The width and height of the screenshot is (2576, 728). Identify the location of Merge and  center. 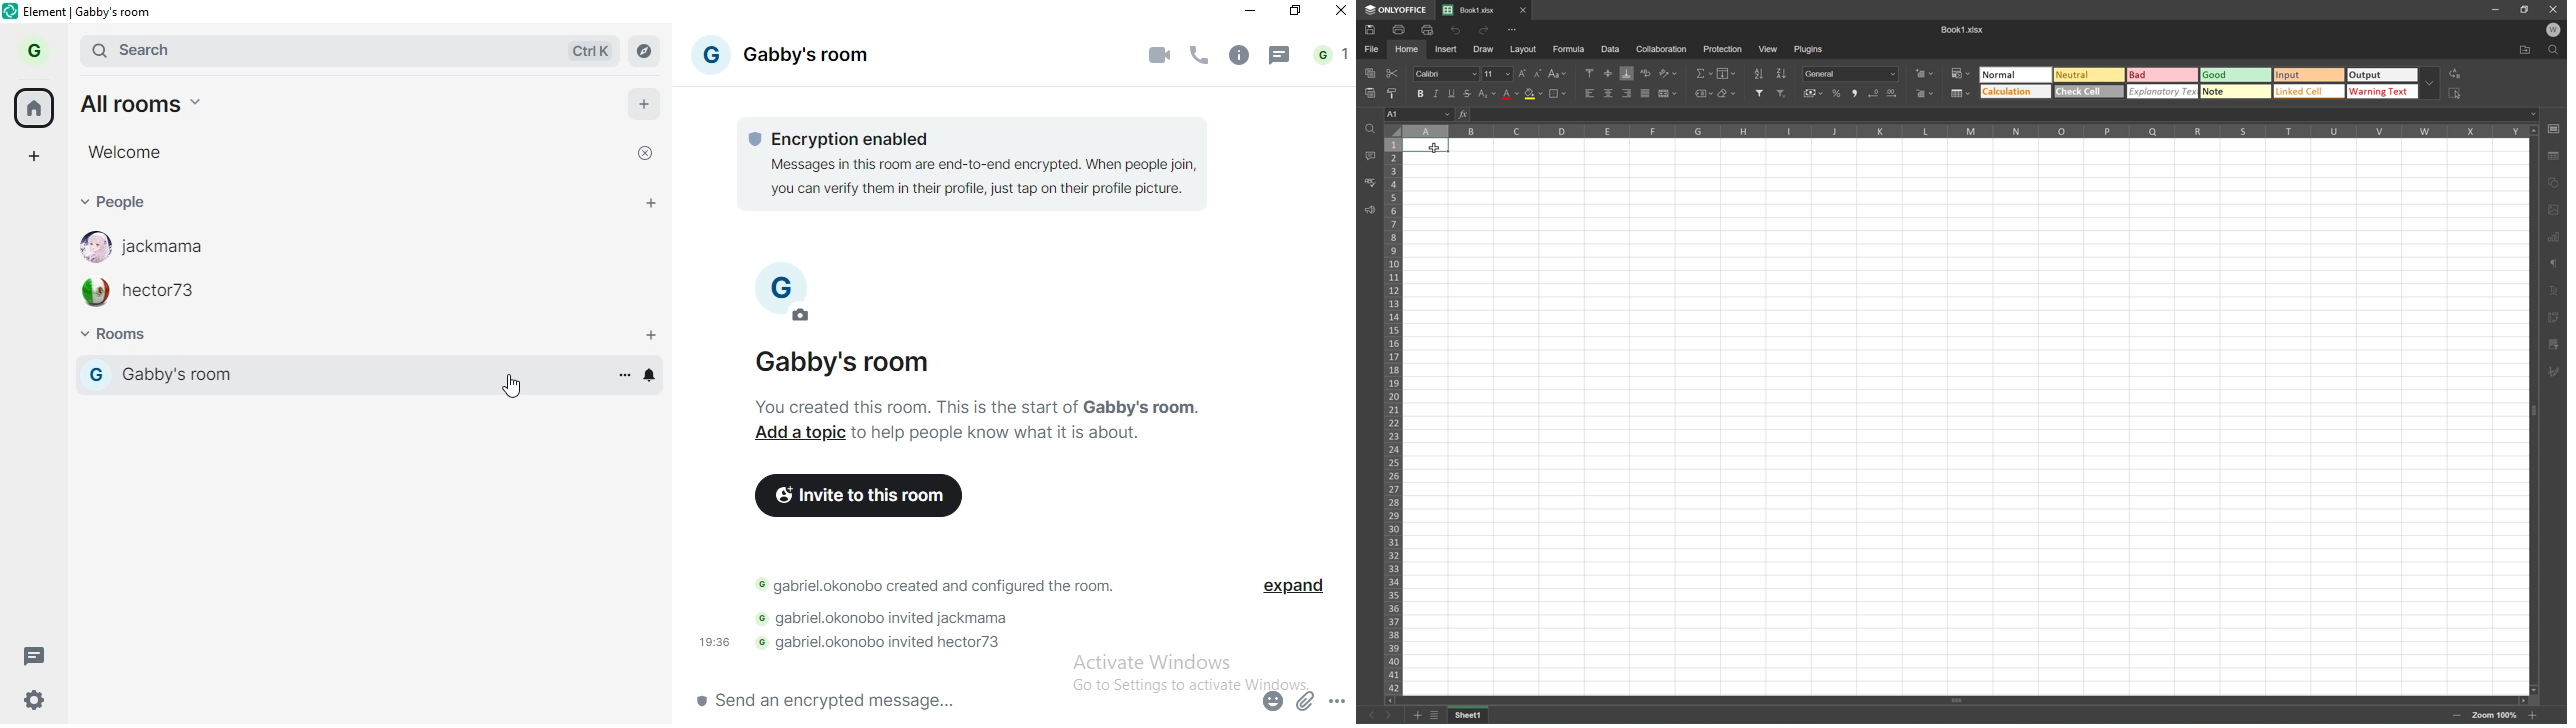
(1667, 96).